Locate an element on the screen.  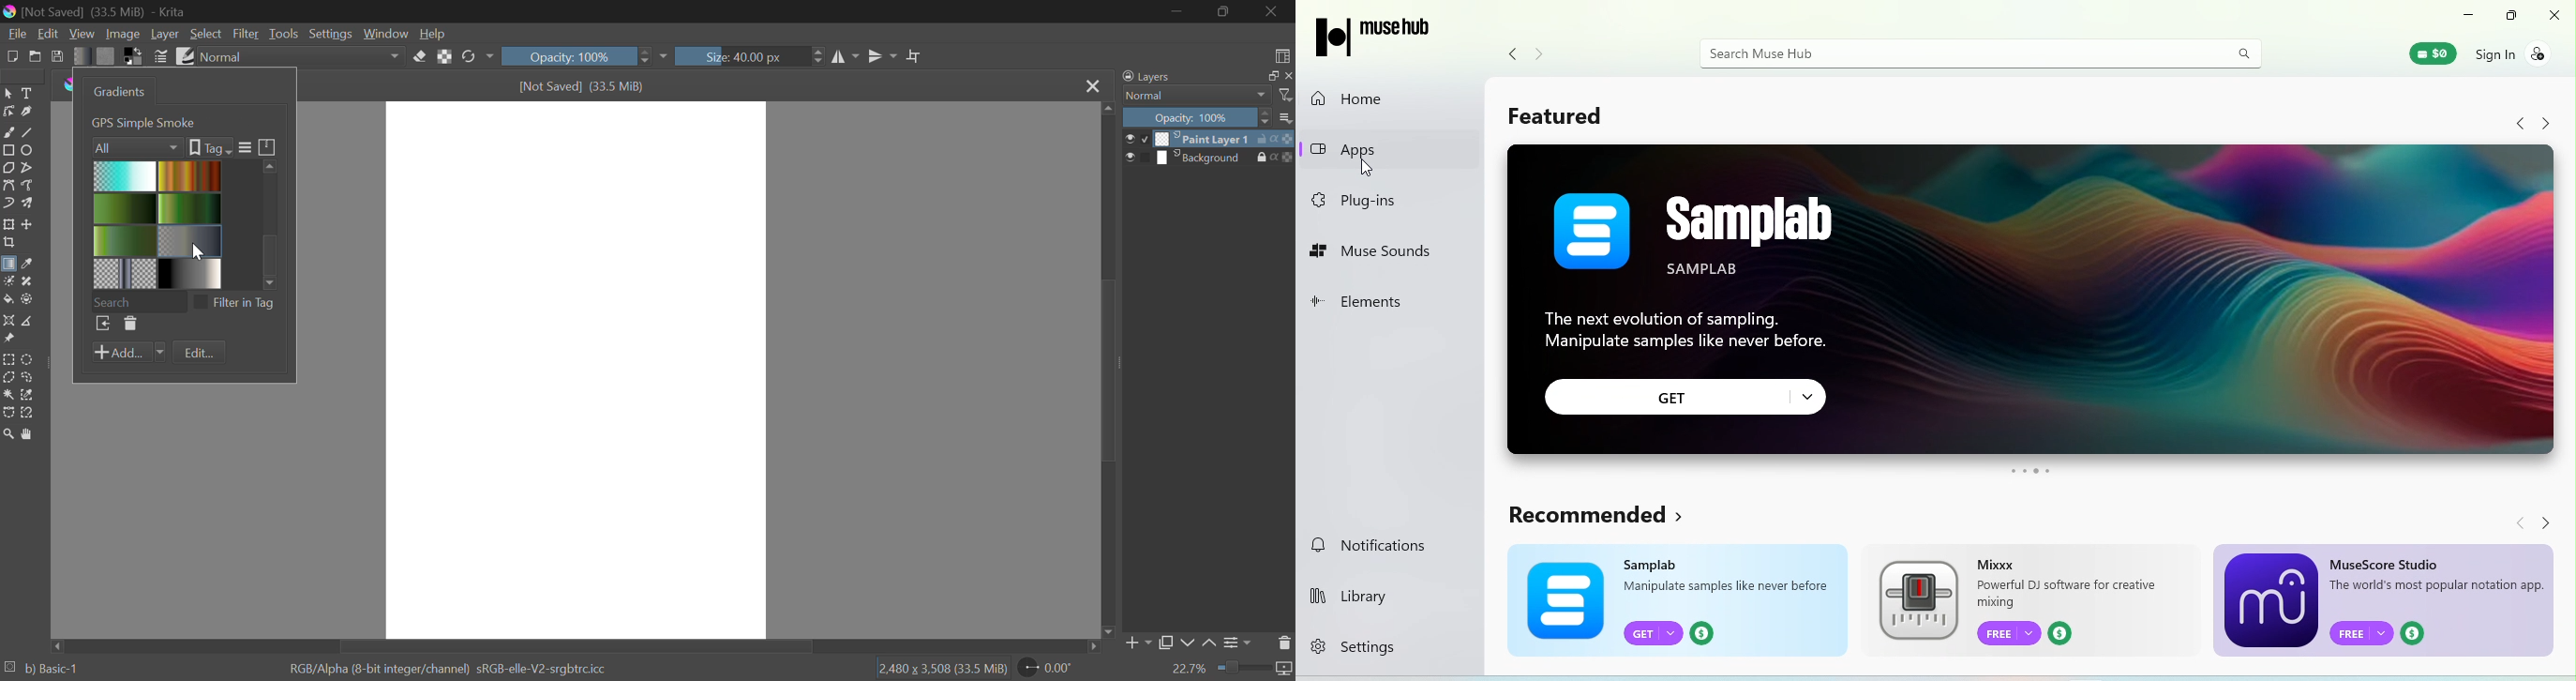
Library is located at coordinates (1354, 592).